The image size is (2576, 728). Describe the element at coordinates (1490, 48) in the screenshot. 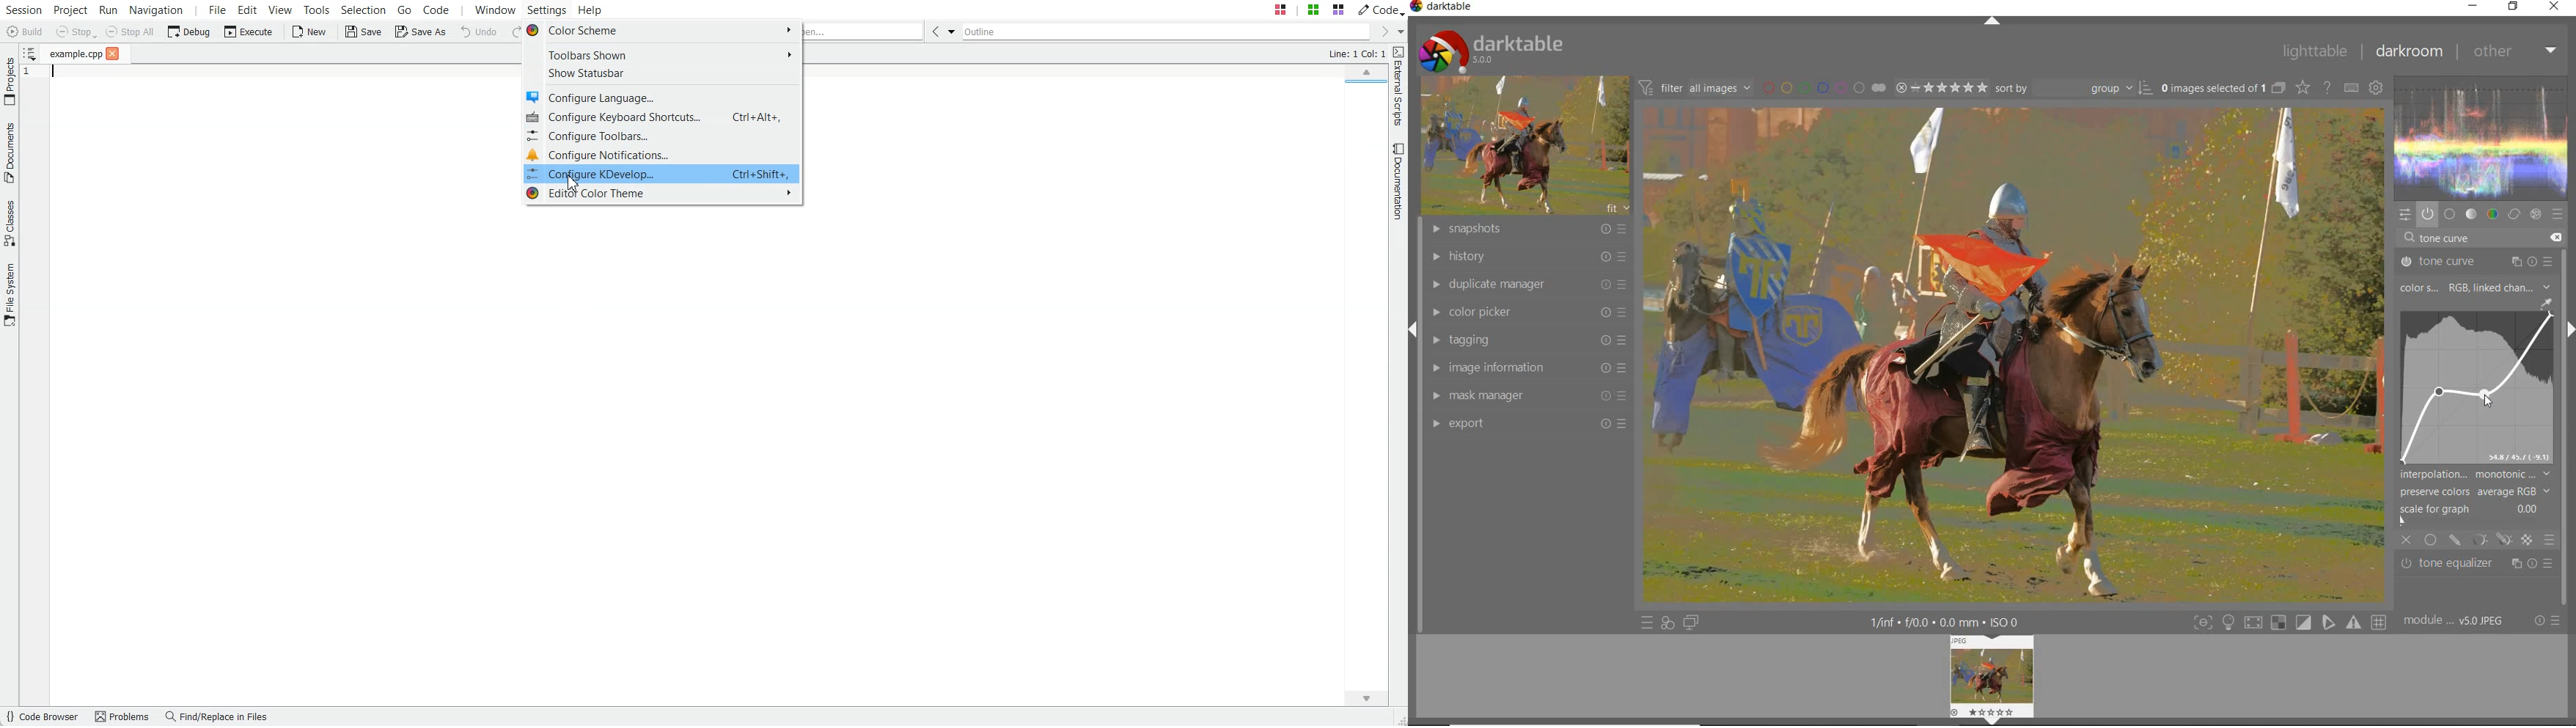

I see `darktable` at that location.